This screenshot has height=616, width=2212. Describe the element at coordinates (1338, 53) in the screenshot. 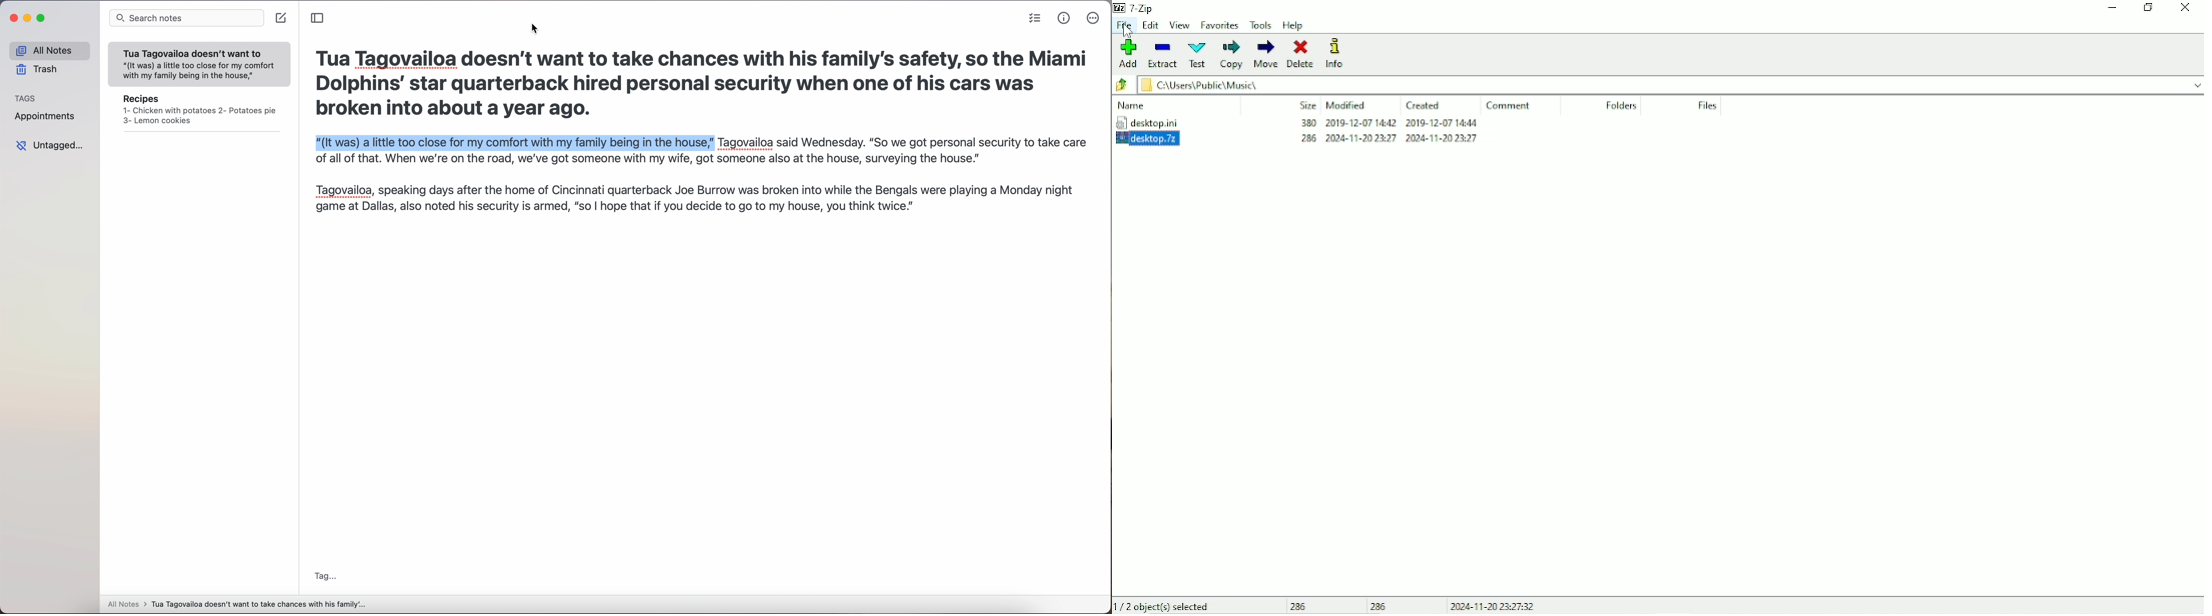

I see `Info` at that location.